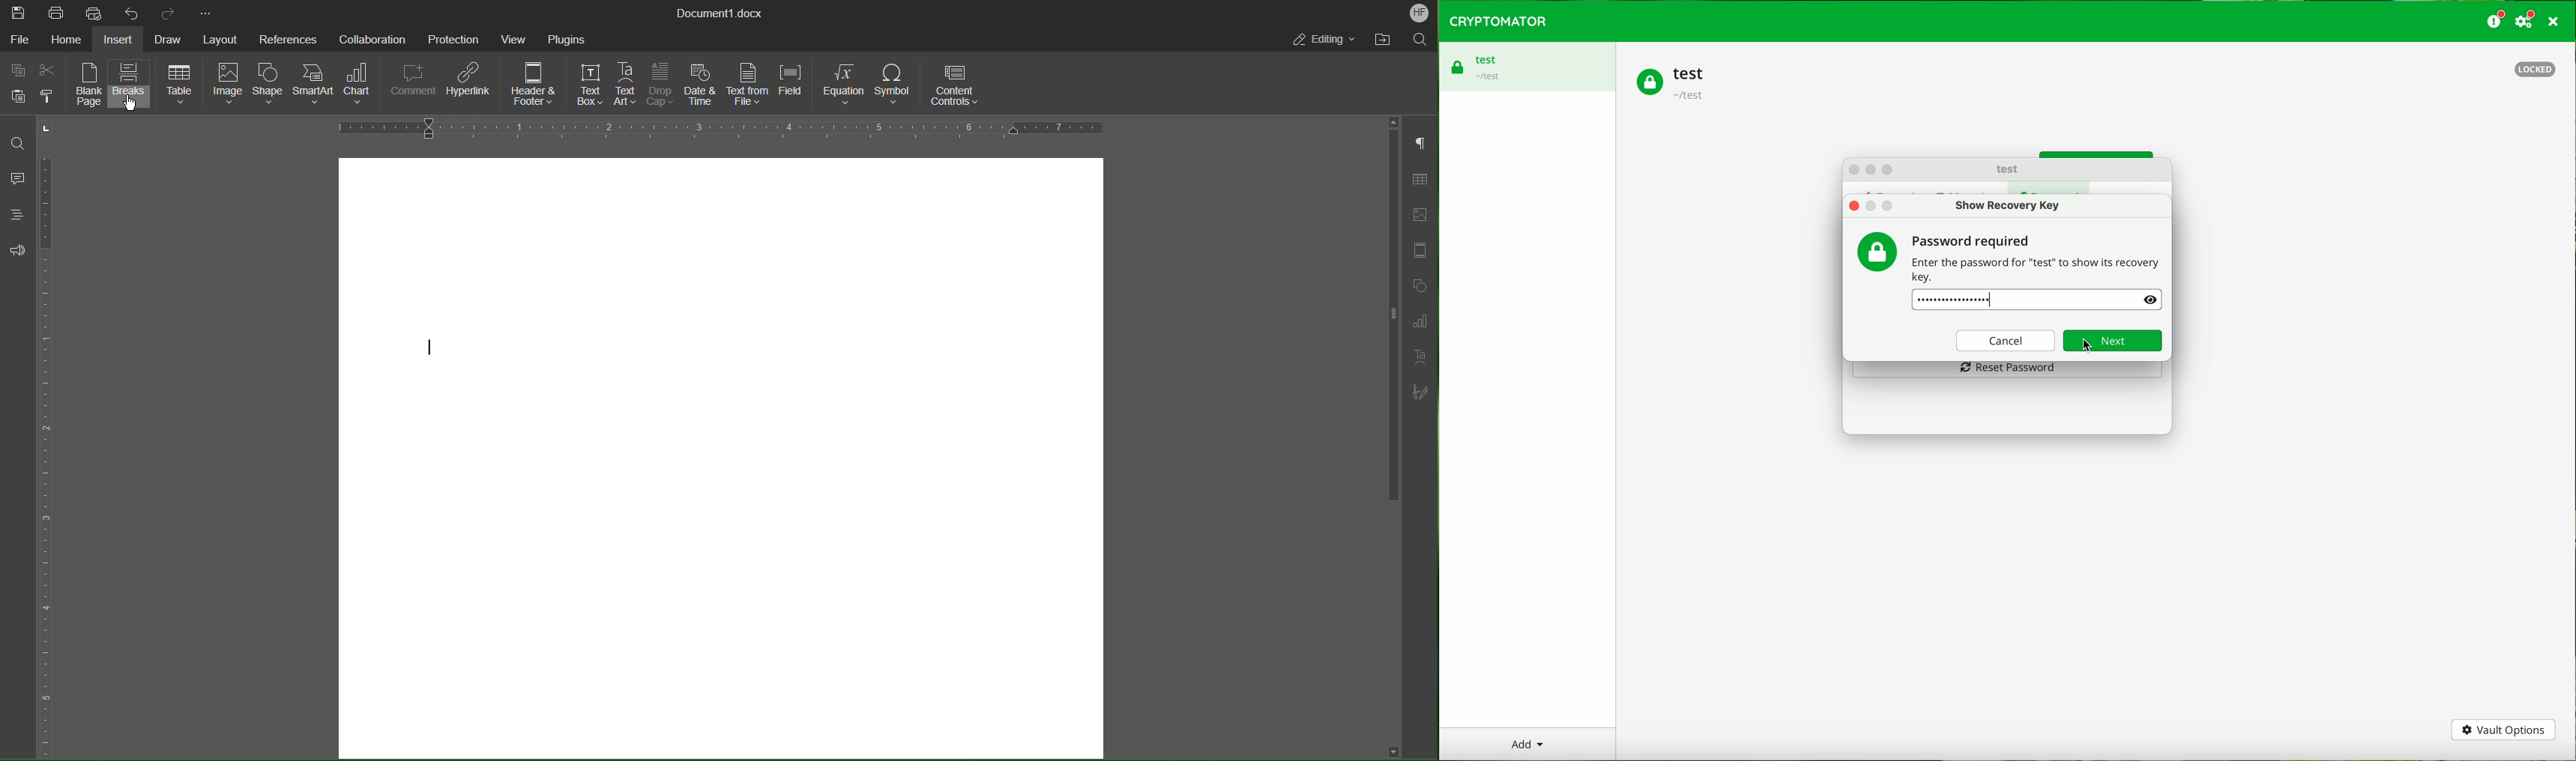 The height and width of the screenshot is (784, 2576). Describe the element at coordinates (1423, 40) in the screenshot. I see `Search` at that location.